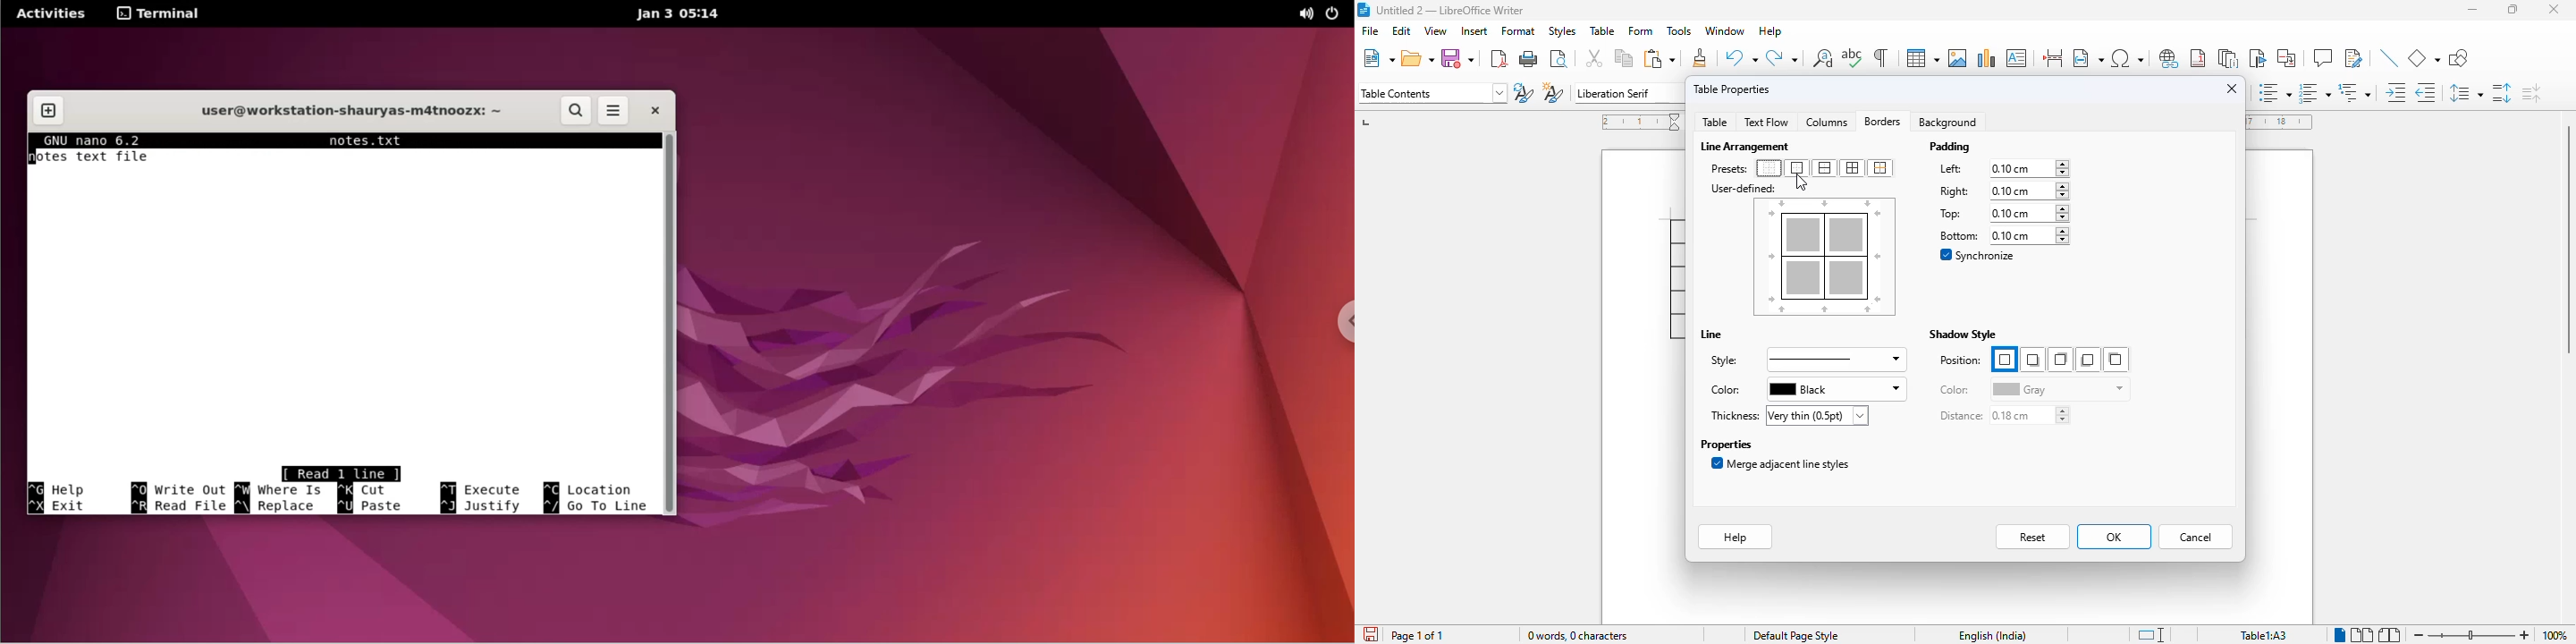 This screenshot has width=2576, height=644. Describe the element at coordinates (1951, 147) in the screenshot. I see `padding` at that location.